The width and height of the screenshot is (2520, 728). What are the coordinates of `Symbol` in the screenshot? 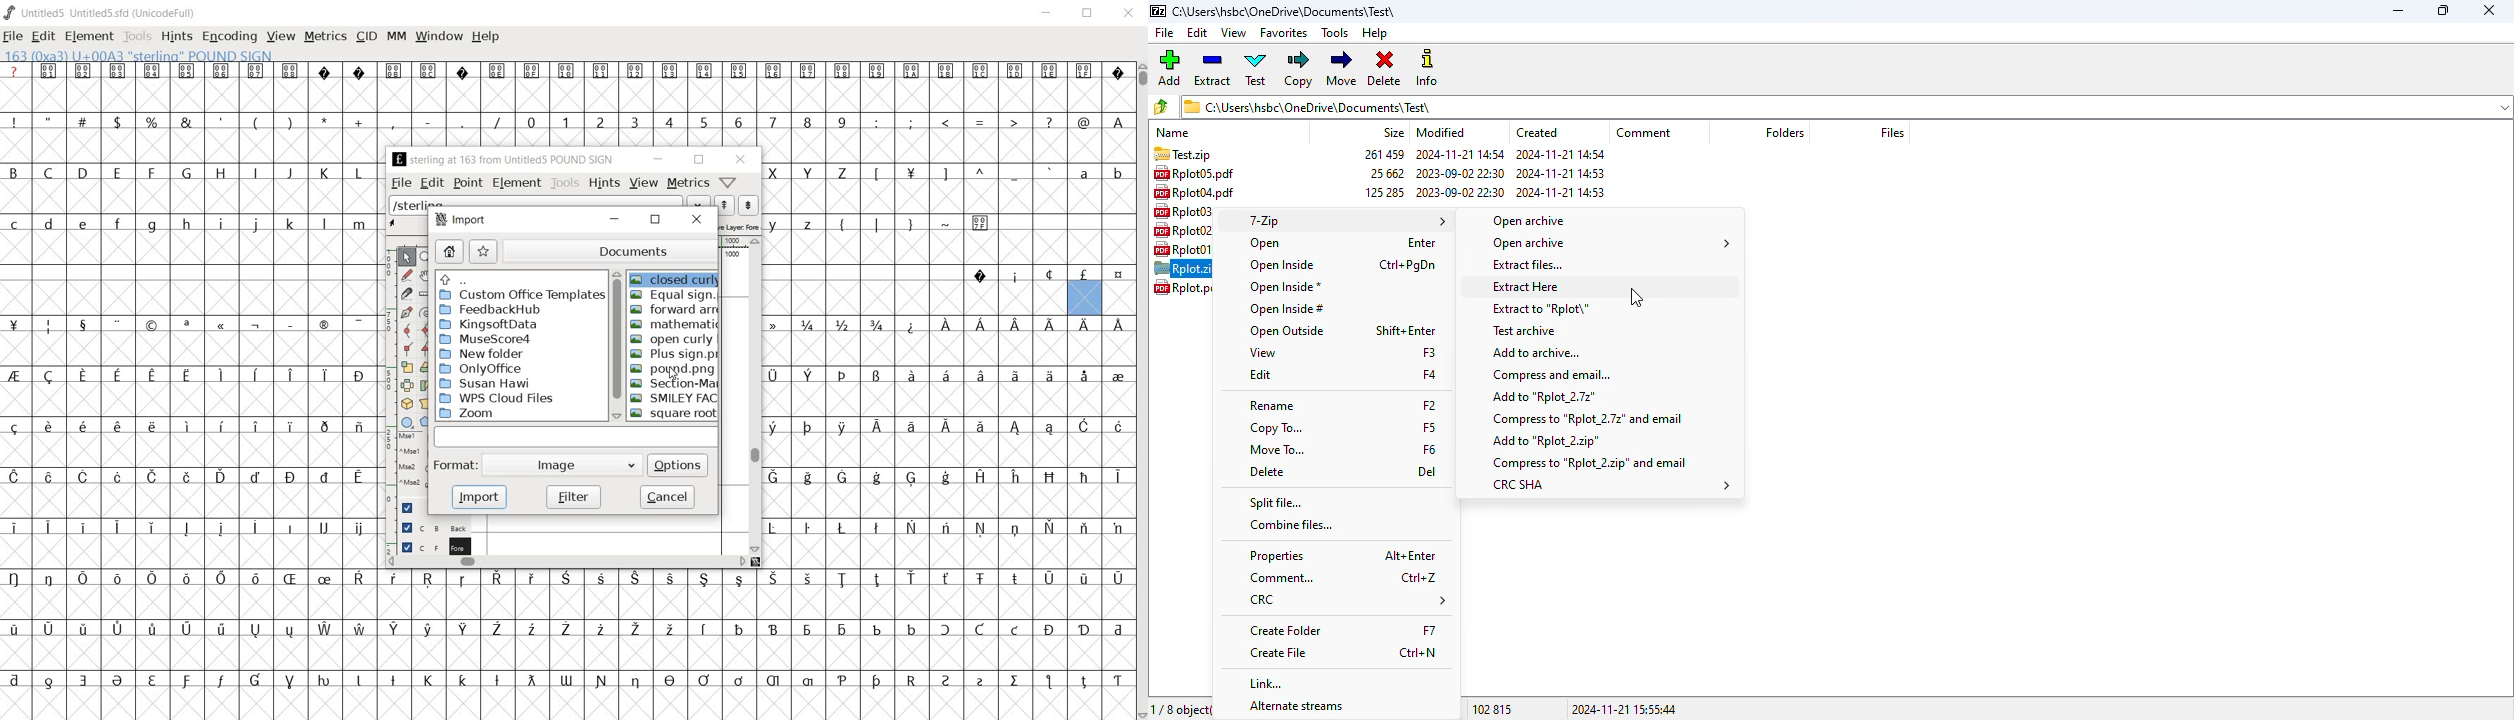 It's located at (876, 377).